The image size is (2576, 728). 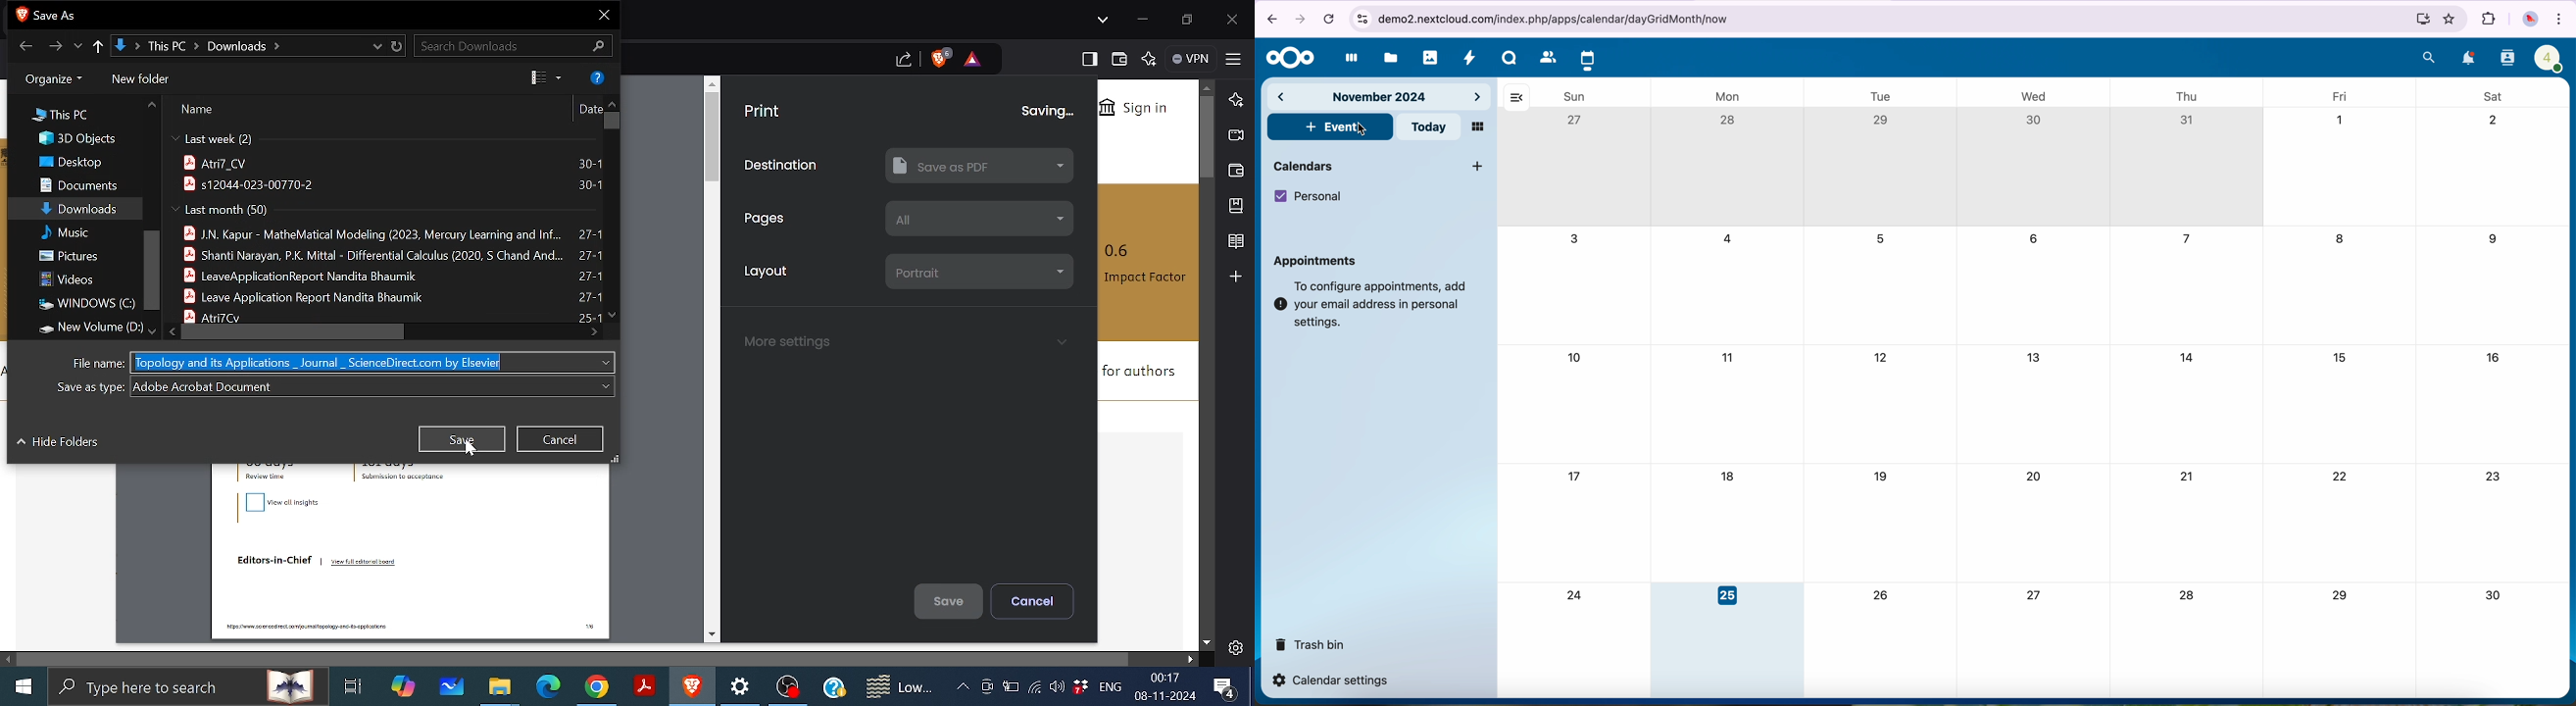 What do you see at coordinates (1233, 19) in the screenshot?
I see `Close` at bounding box center [1233, 19].